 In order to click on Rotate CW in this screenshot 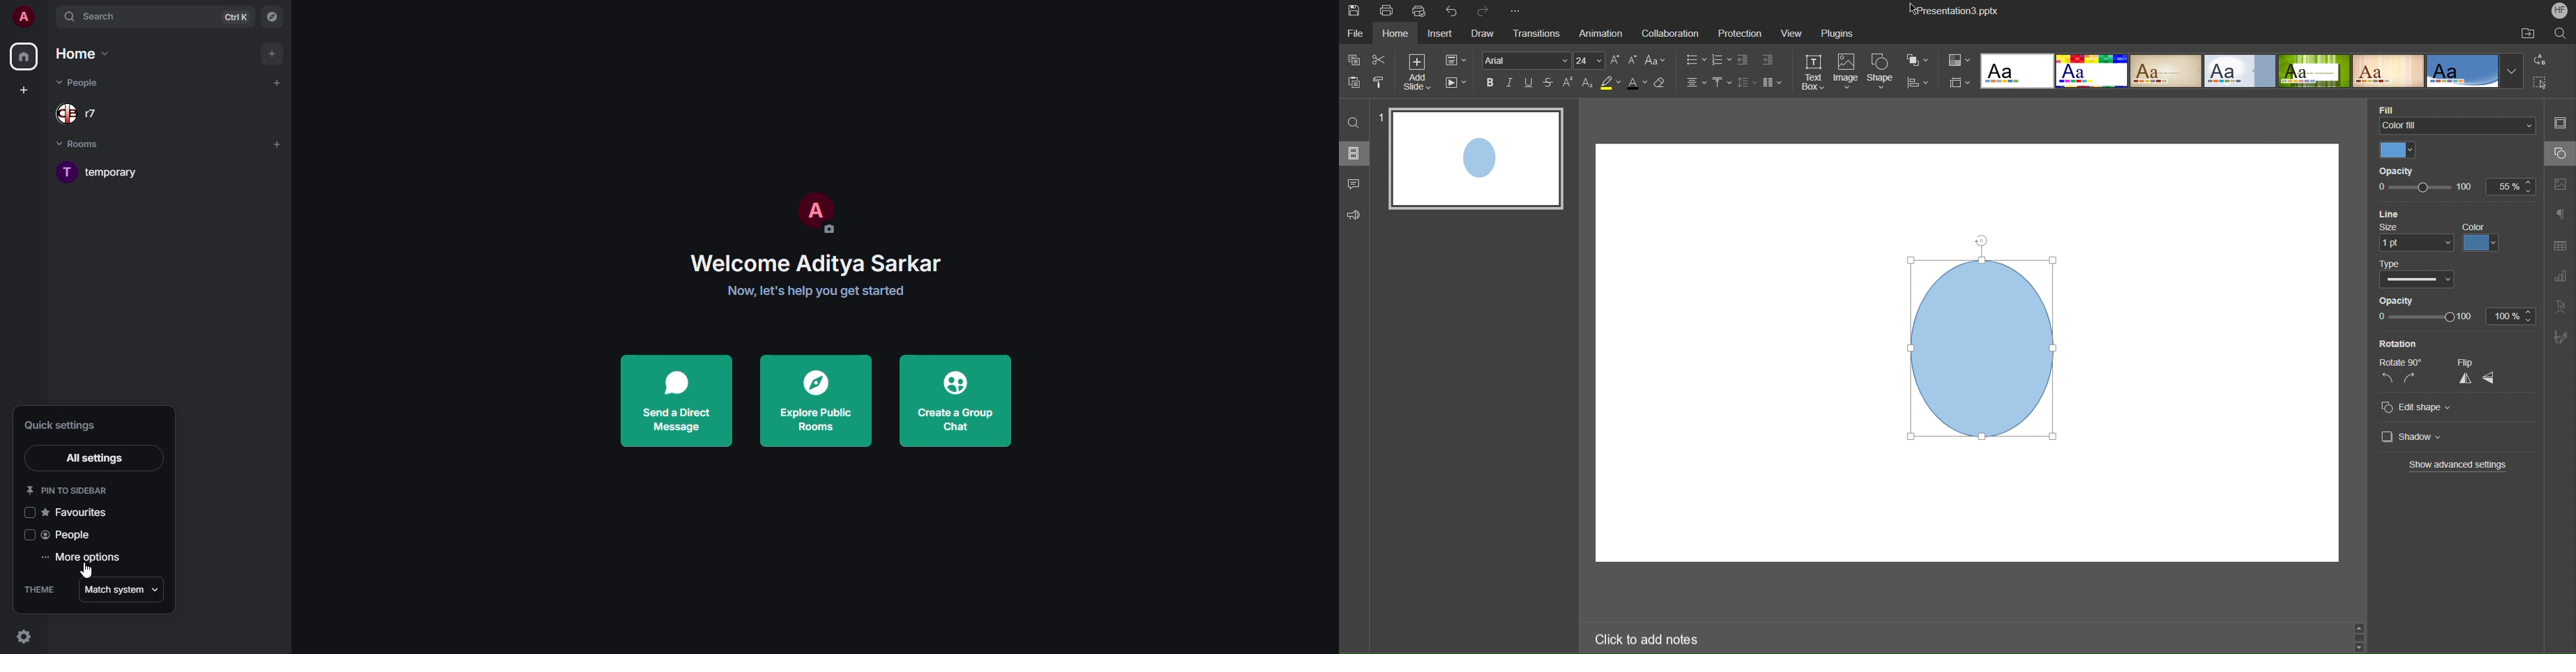, I will do `click(2410, 379)`.